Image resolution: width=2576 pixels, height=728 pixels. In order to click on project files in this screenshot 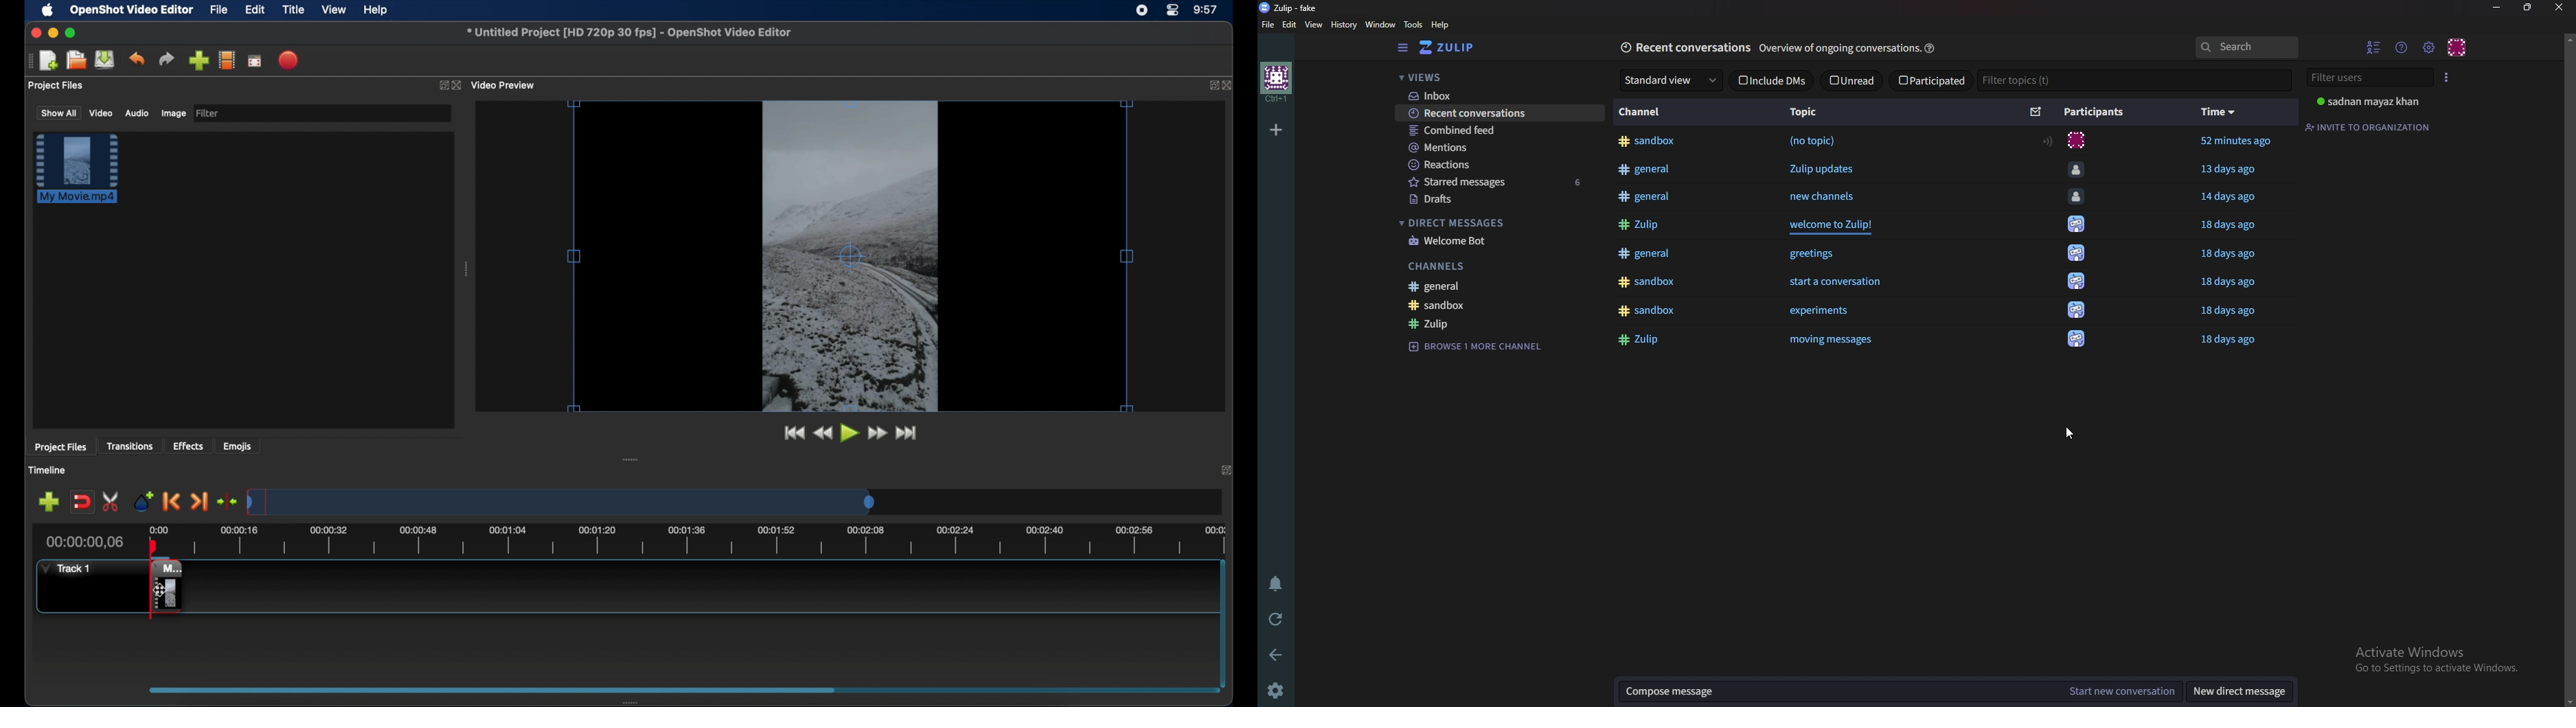, I will do `click(60, 447)`.